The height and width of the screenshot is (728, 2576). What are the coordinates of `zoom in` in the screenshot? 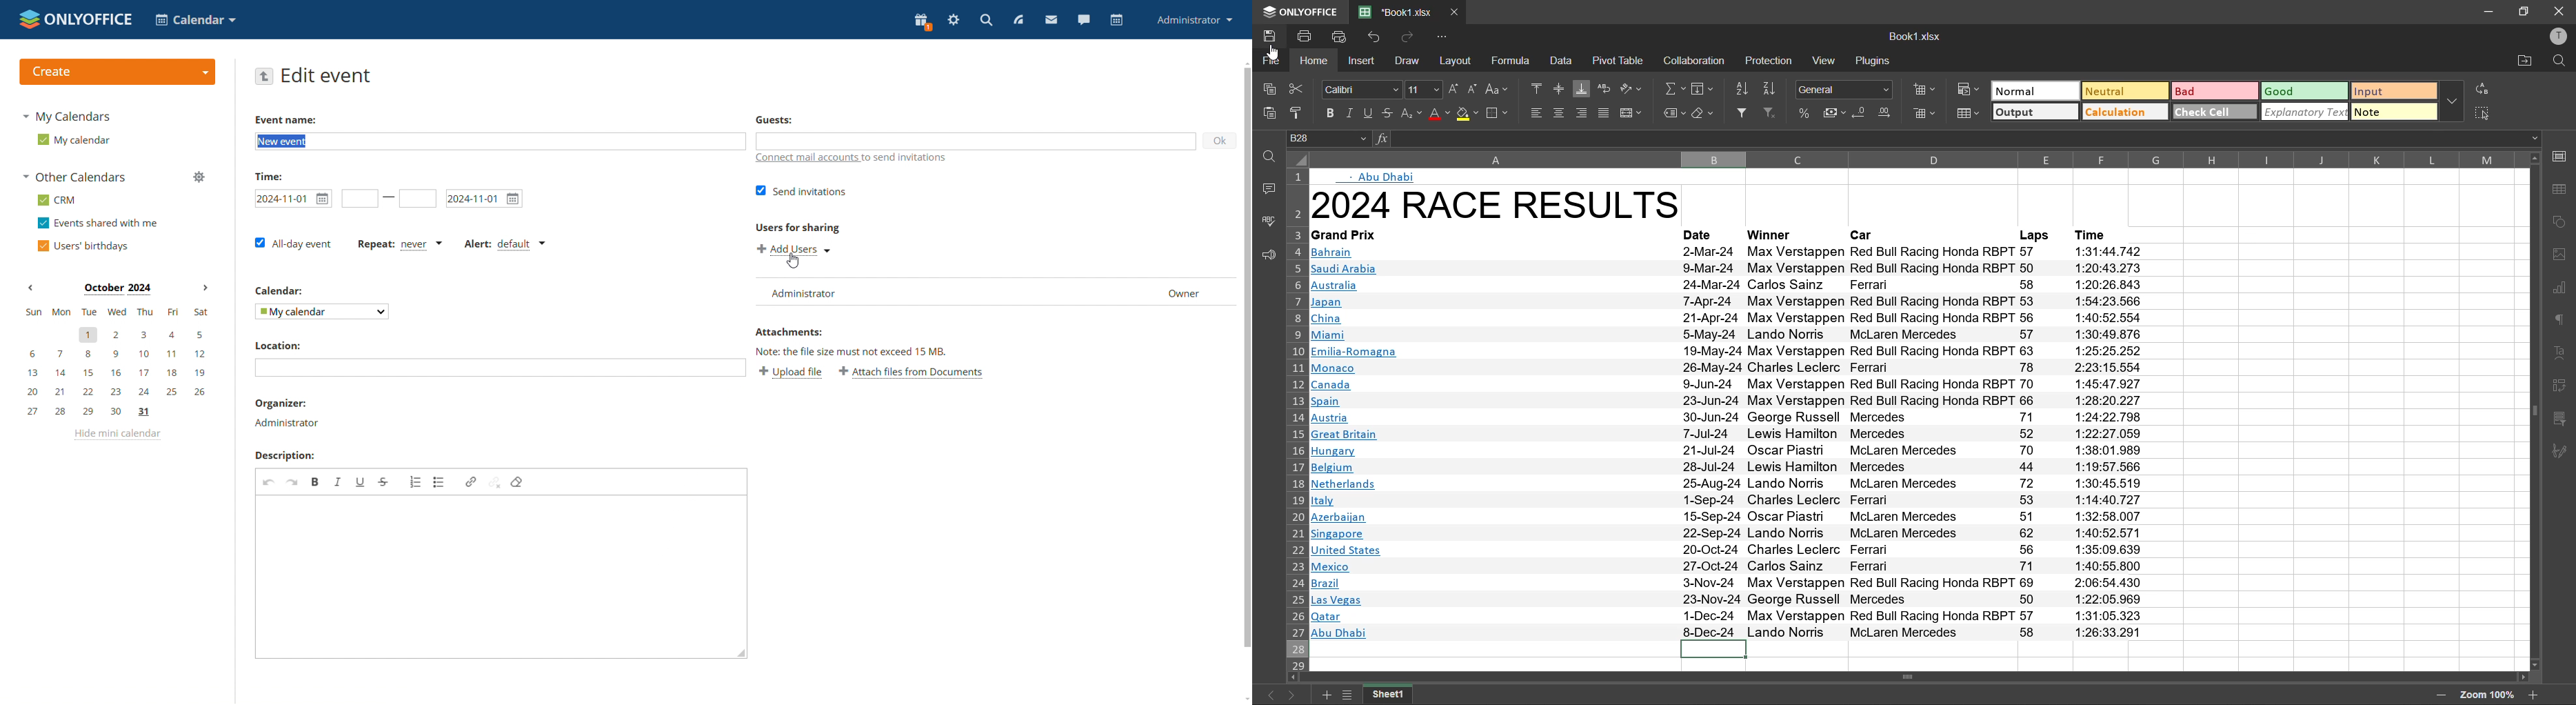 It's located at (2533, 695).